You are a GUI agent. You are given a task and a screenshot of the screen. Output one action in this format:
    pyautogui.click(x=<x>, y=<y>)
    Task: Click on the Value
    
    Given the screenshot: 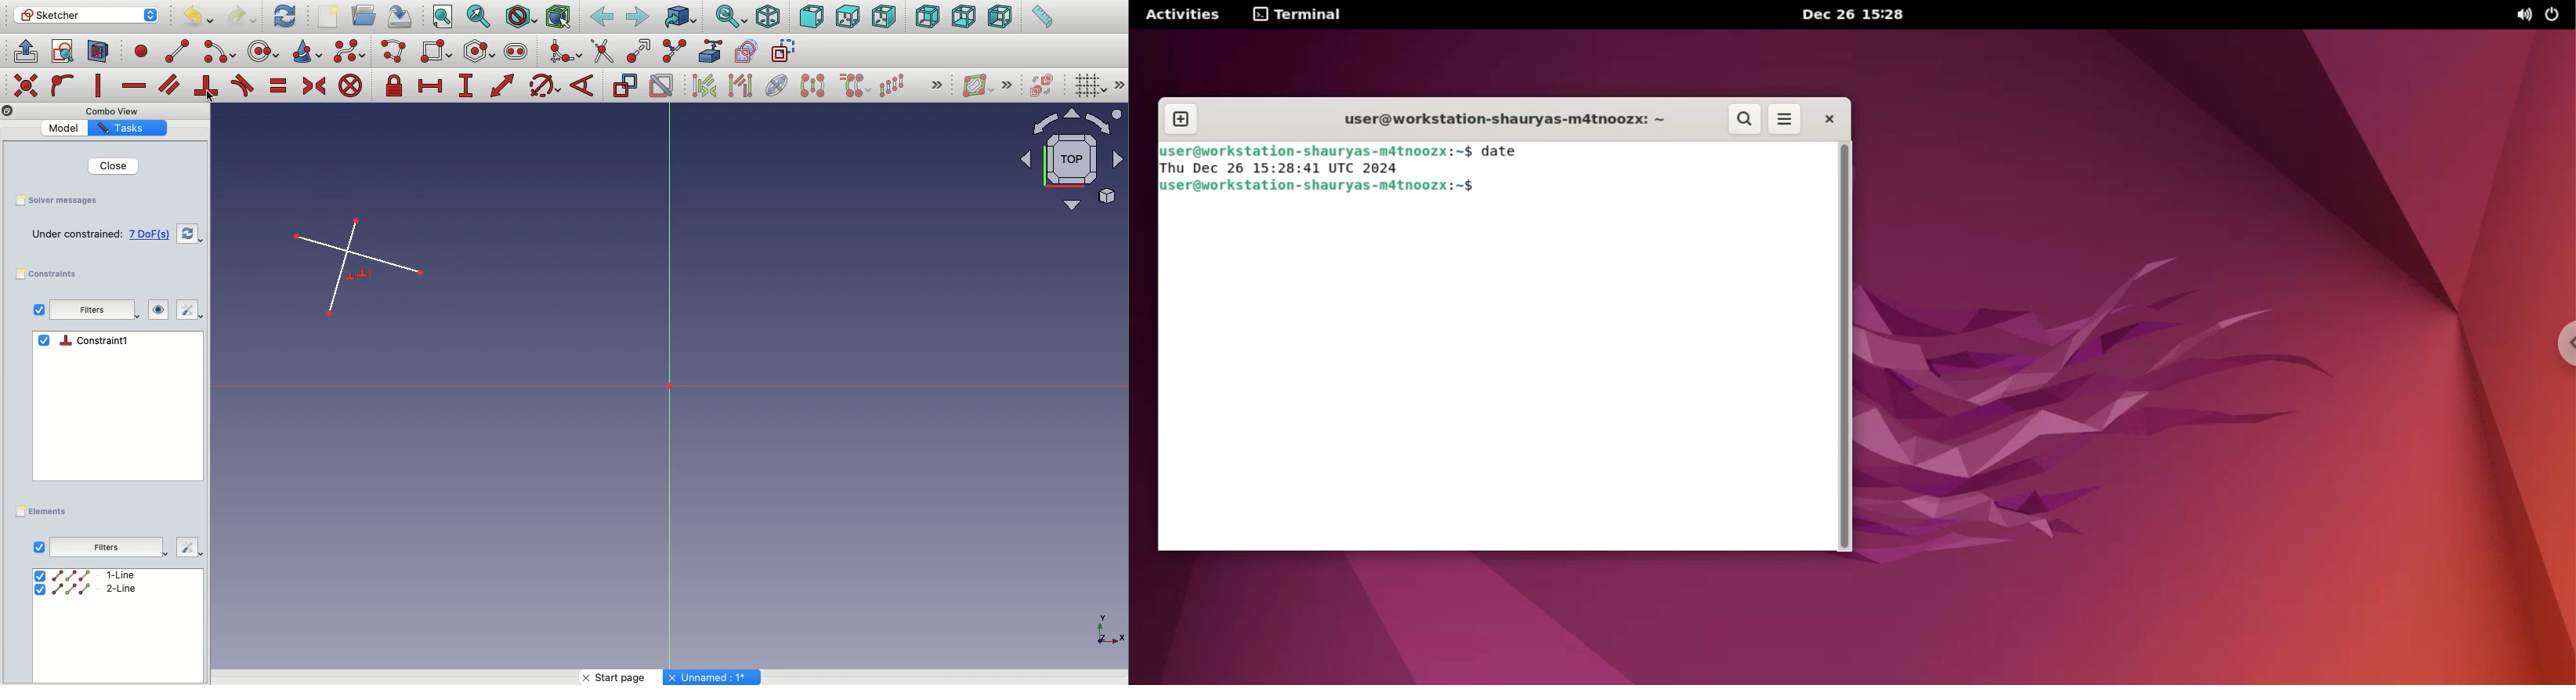 What is the action you would take?
    pyautogui.click(x=63, y=129)
    